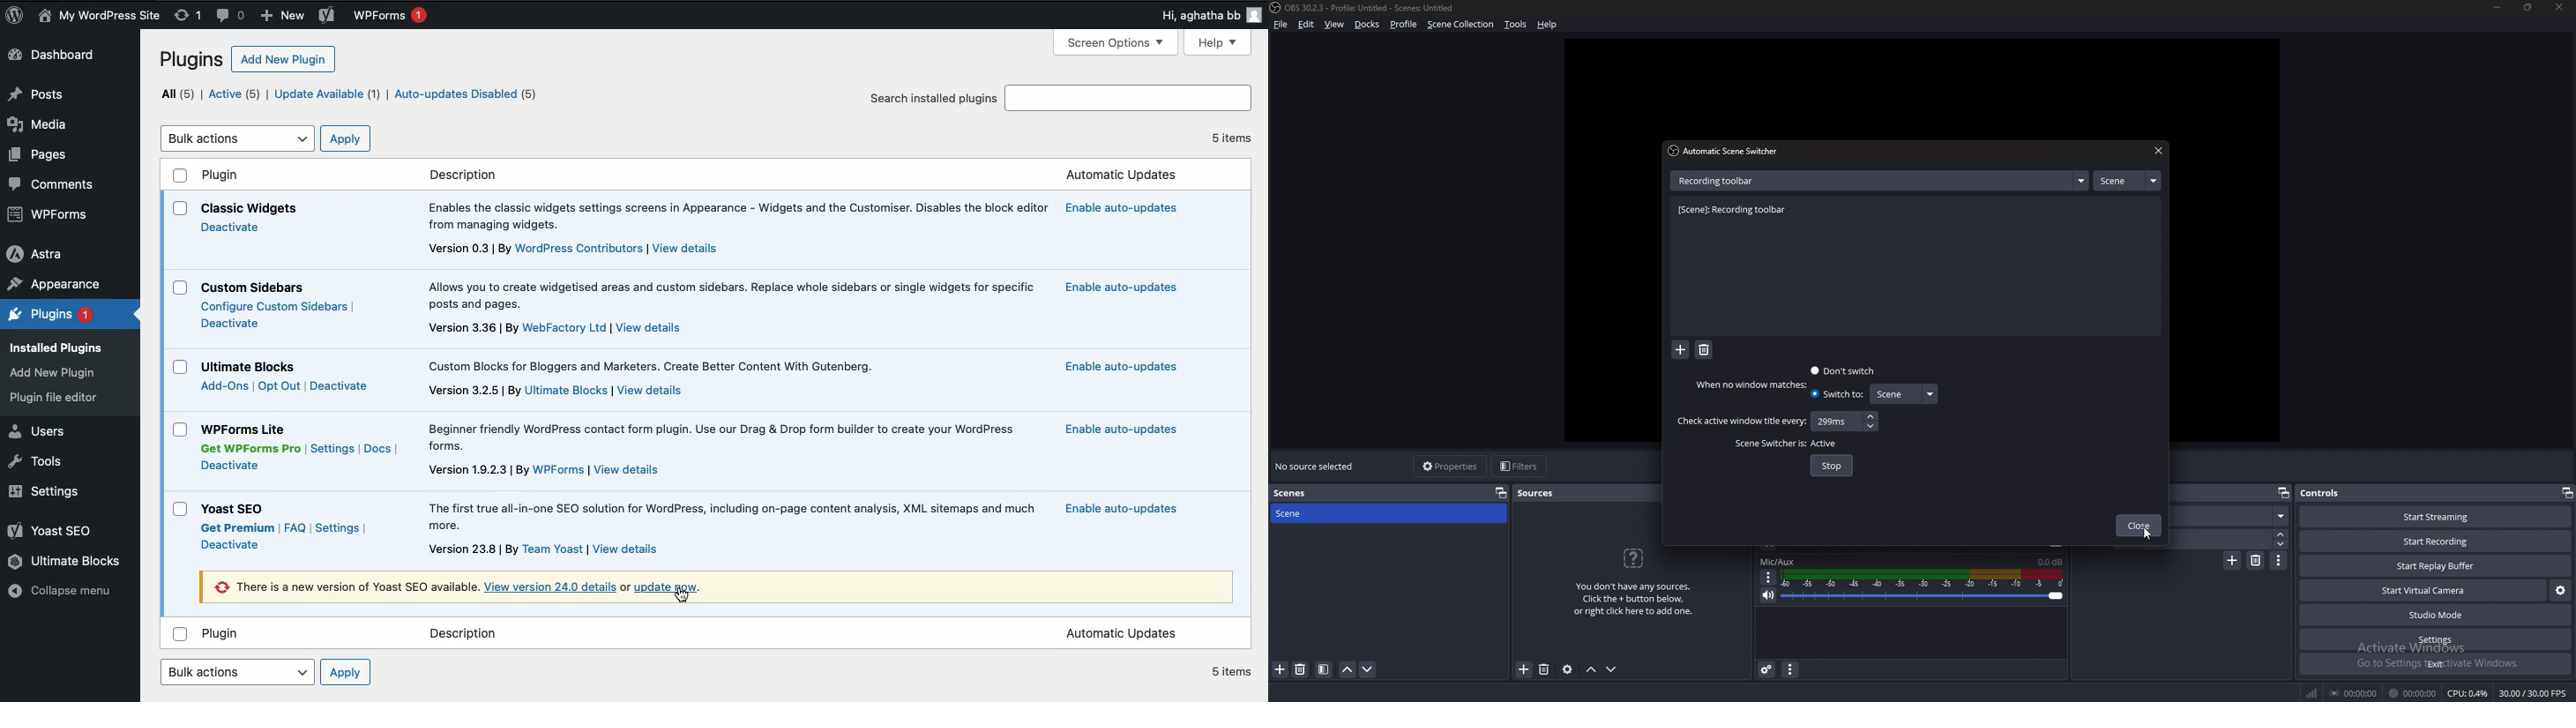 This screenshot has width=2576, height=728. What do you see at coordinates (1741, 421) in the screenshot?
I see `check active window title every` at bounding box center [1741, 421].